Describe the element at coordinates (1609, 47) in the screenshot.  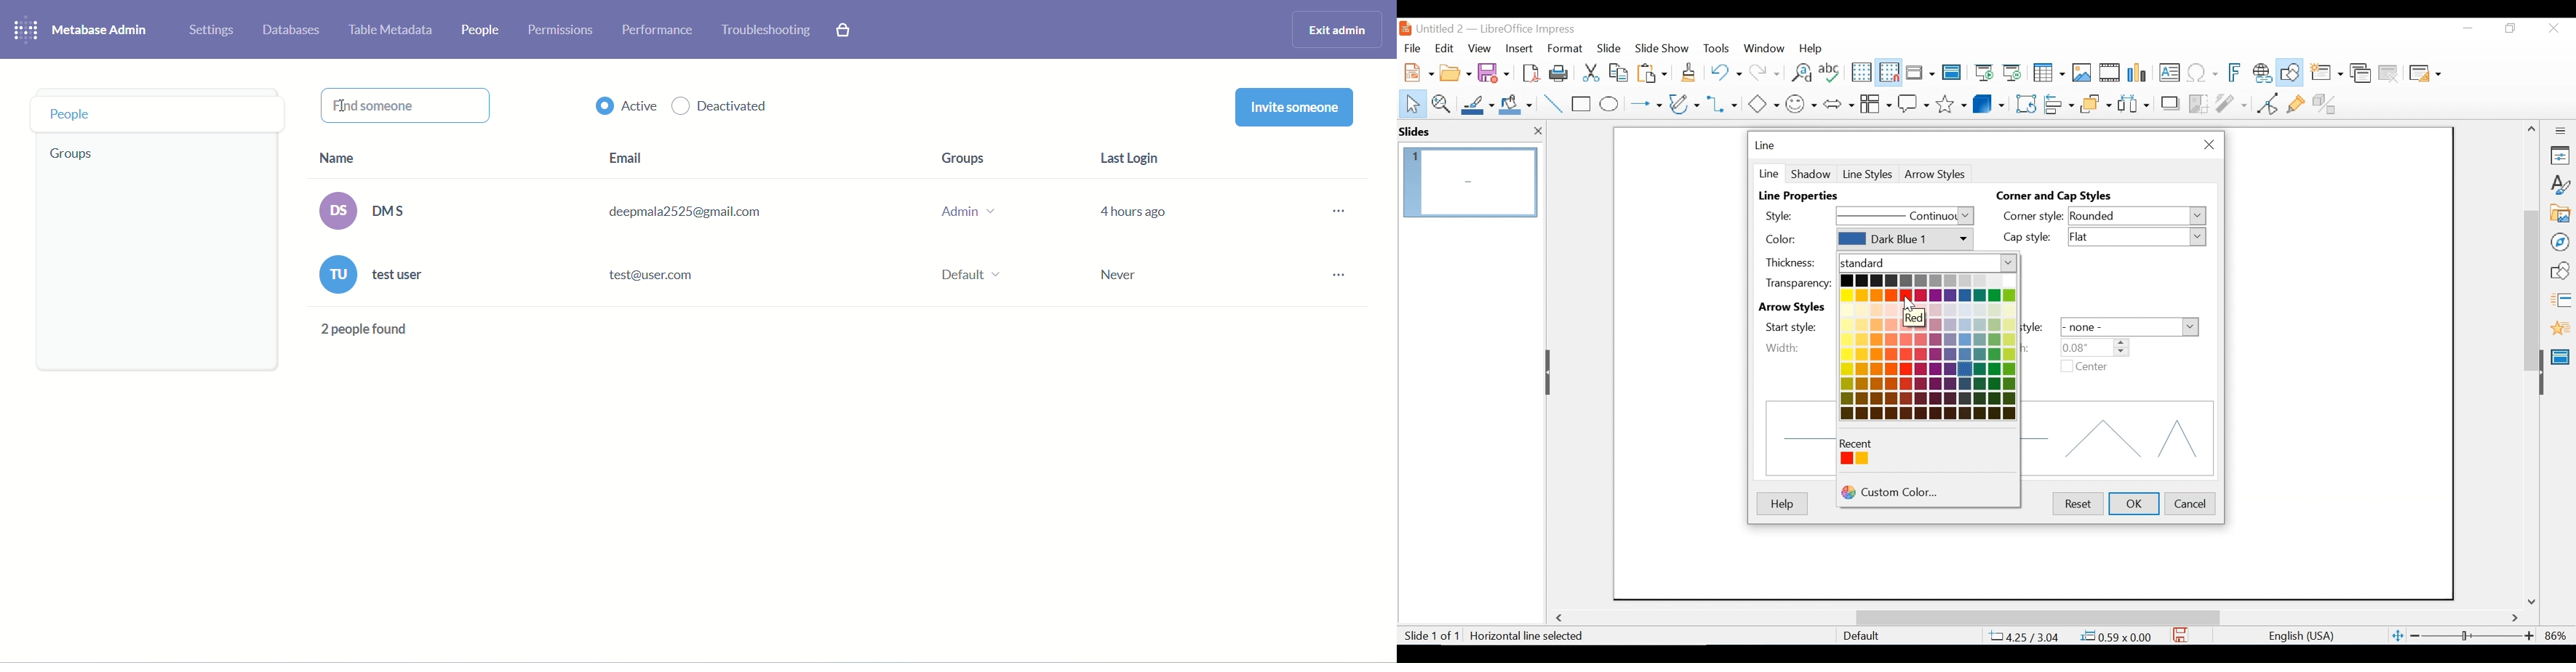
I see `Slide` at that location.